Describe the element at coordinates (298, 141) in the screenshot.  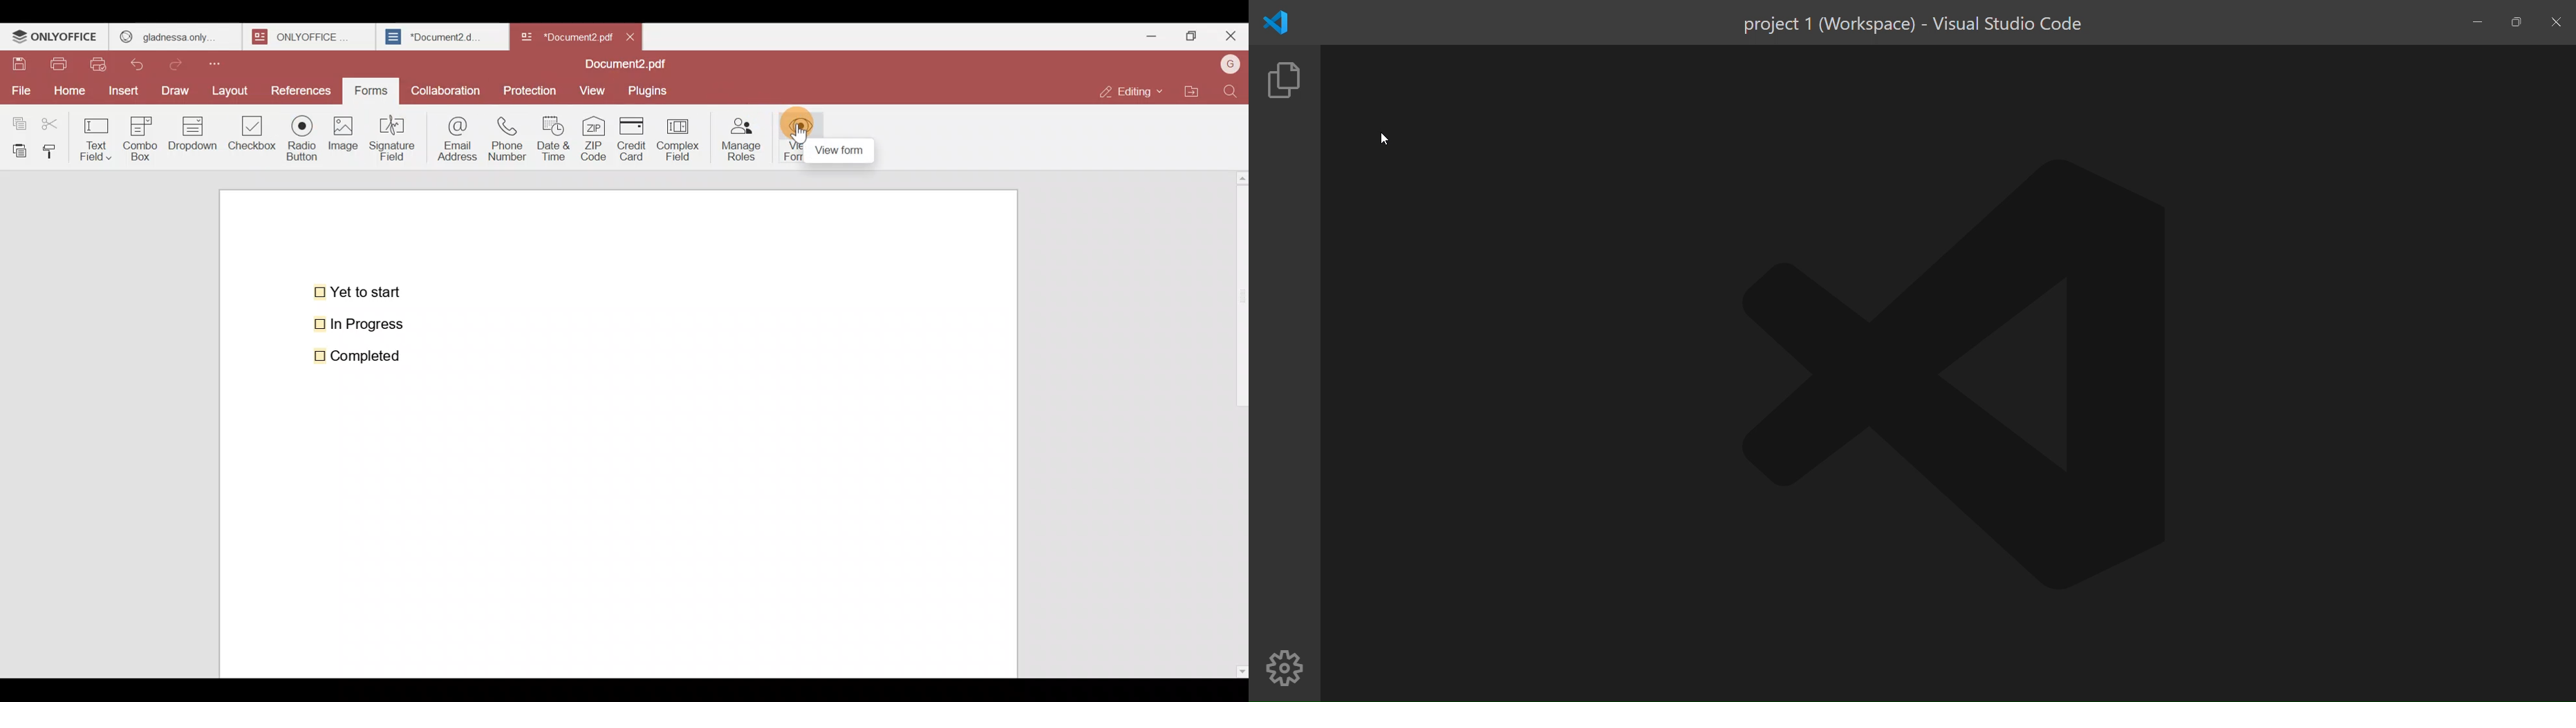
I see `Radio` at that location.